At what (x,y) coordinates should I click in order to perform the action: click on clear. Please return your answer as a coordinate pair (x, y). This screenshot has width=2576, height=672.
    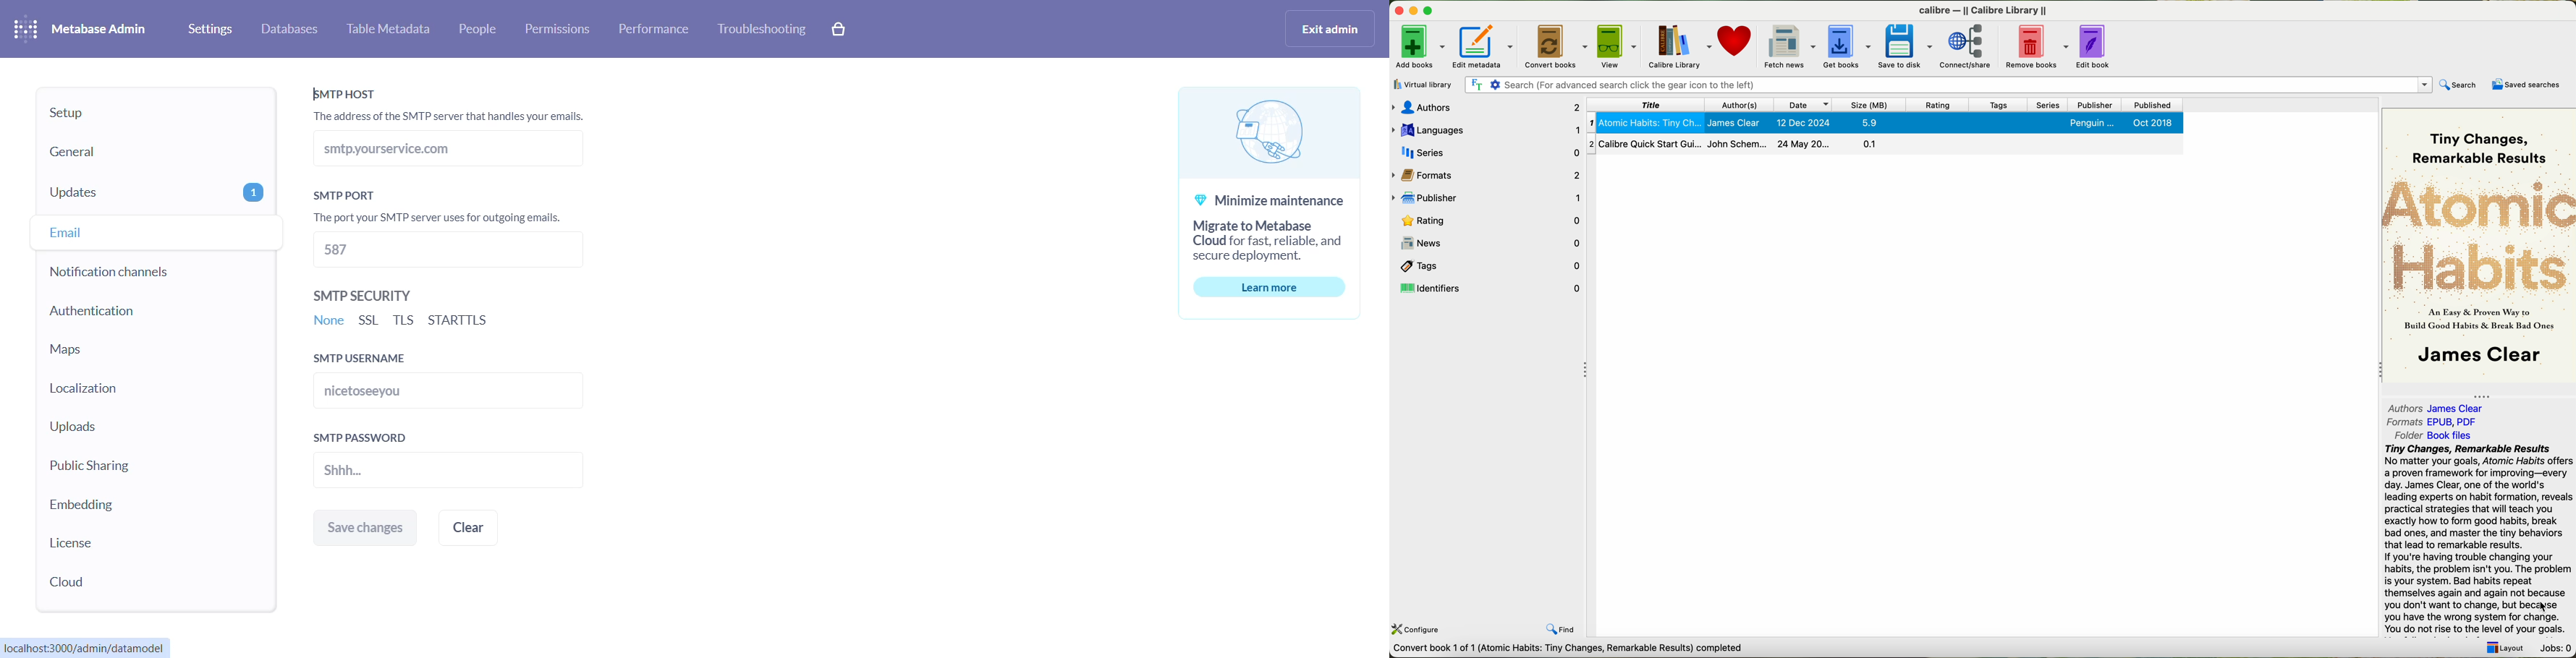
    Looking at the image, I should click on (483, 526).